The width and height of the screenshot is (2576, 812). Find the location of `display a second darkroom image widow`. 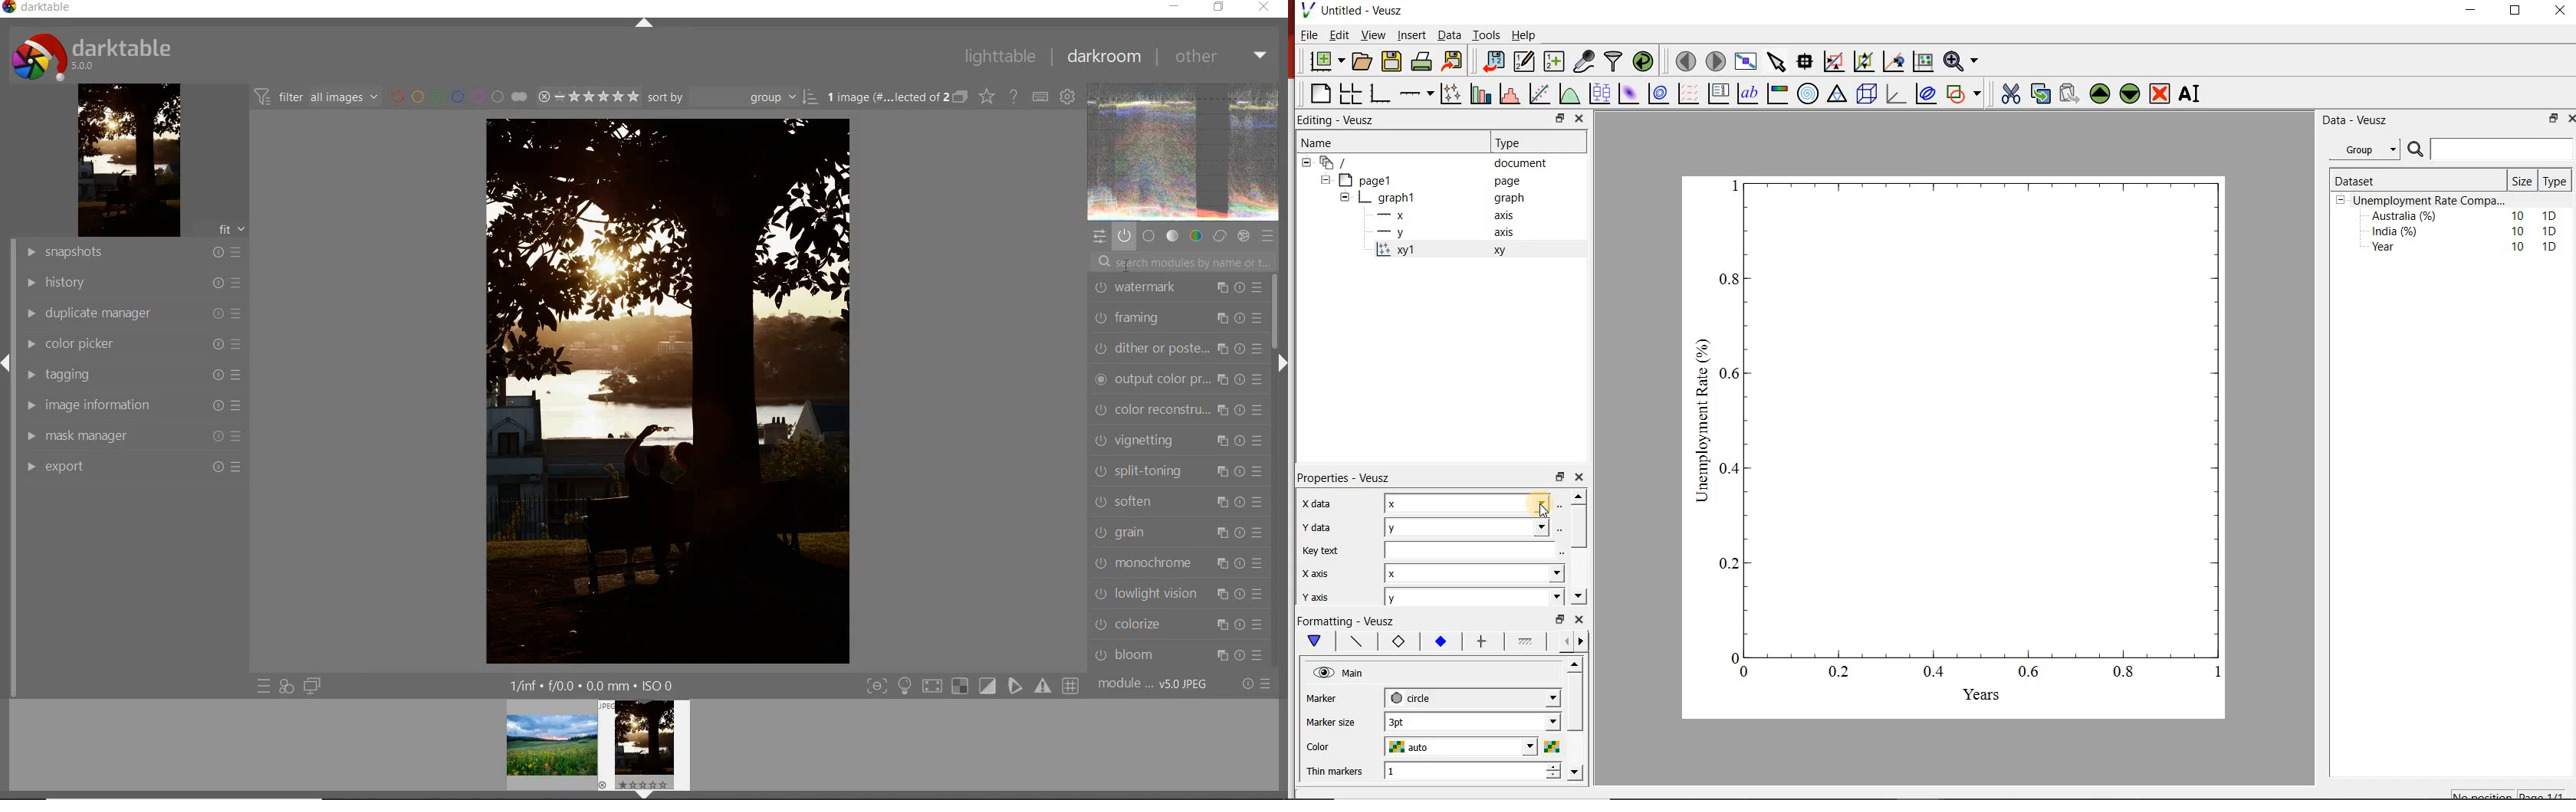

display a second darkroom image widow is located at coordinates (313, 686).